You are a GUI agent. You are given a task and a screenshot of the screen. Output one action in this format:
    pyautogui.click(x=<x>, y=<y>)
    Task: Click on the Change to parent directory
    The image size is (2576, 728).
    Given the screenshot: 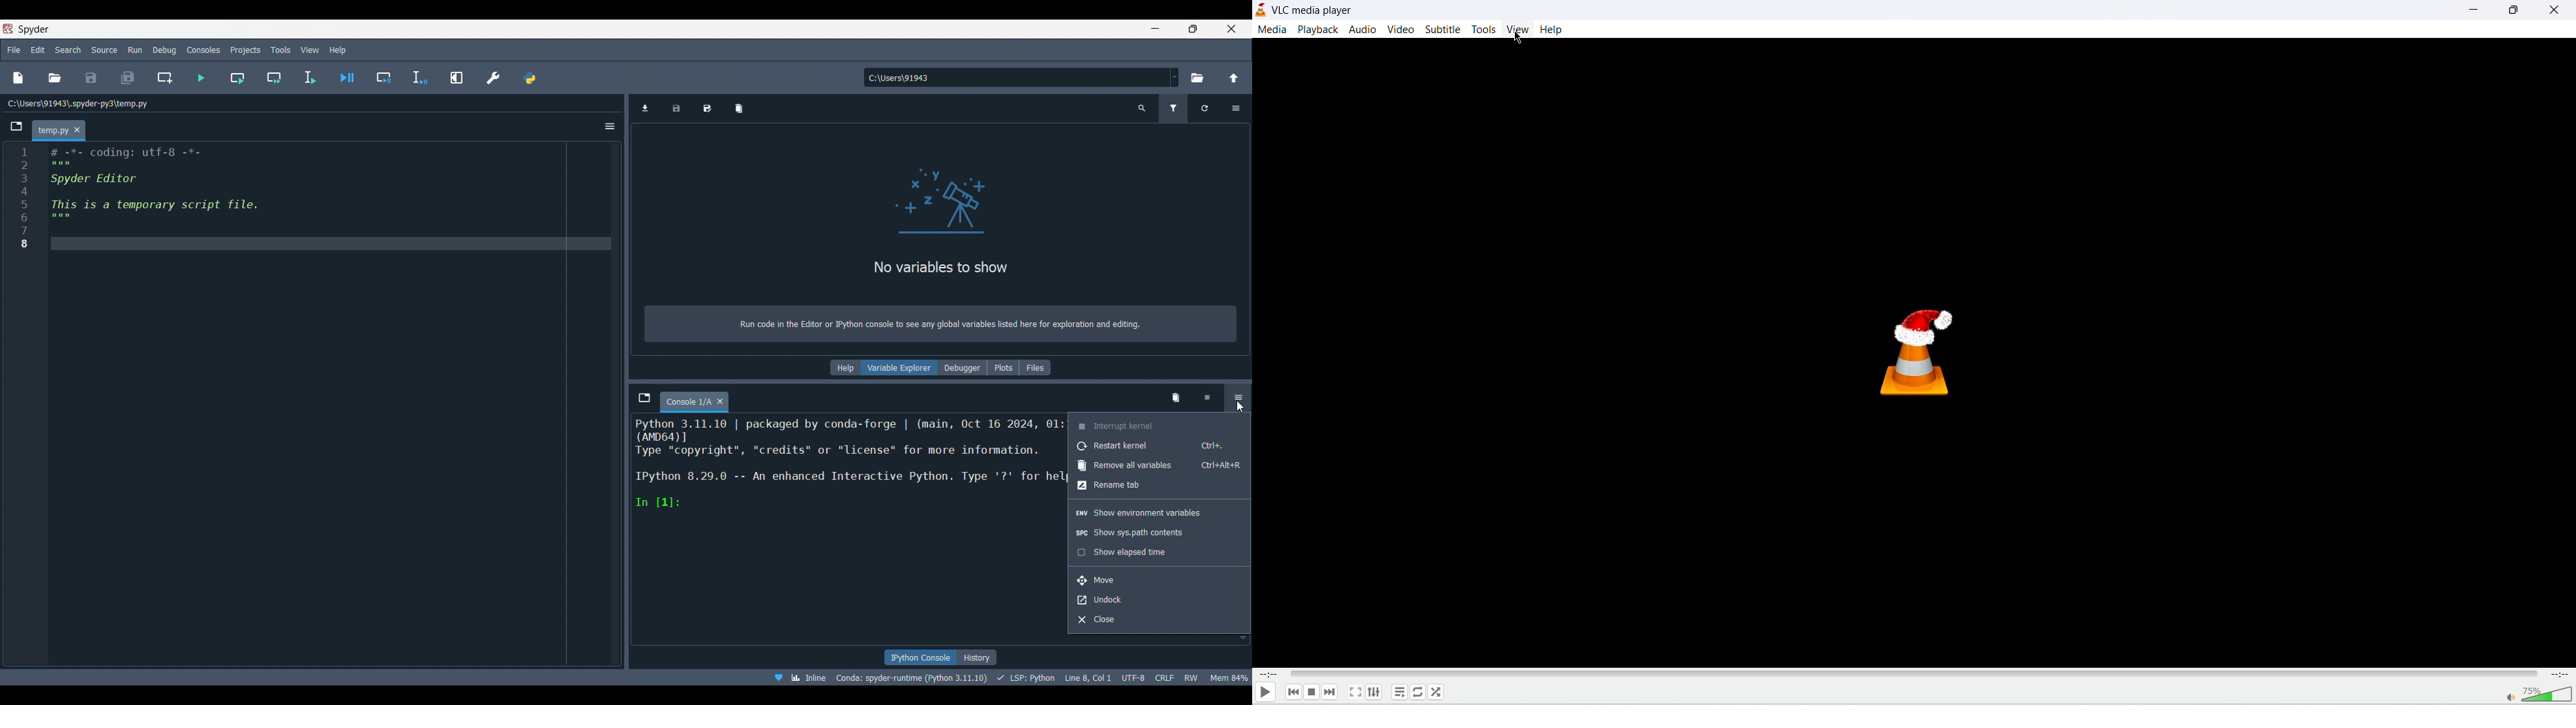 What is the action you would take?
    pyautogui.click(x=1234, y=78)
    